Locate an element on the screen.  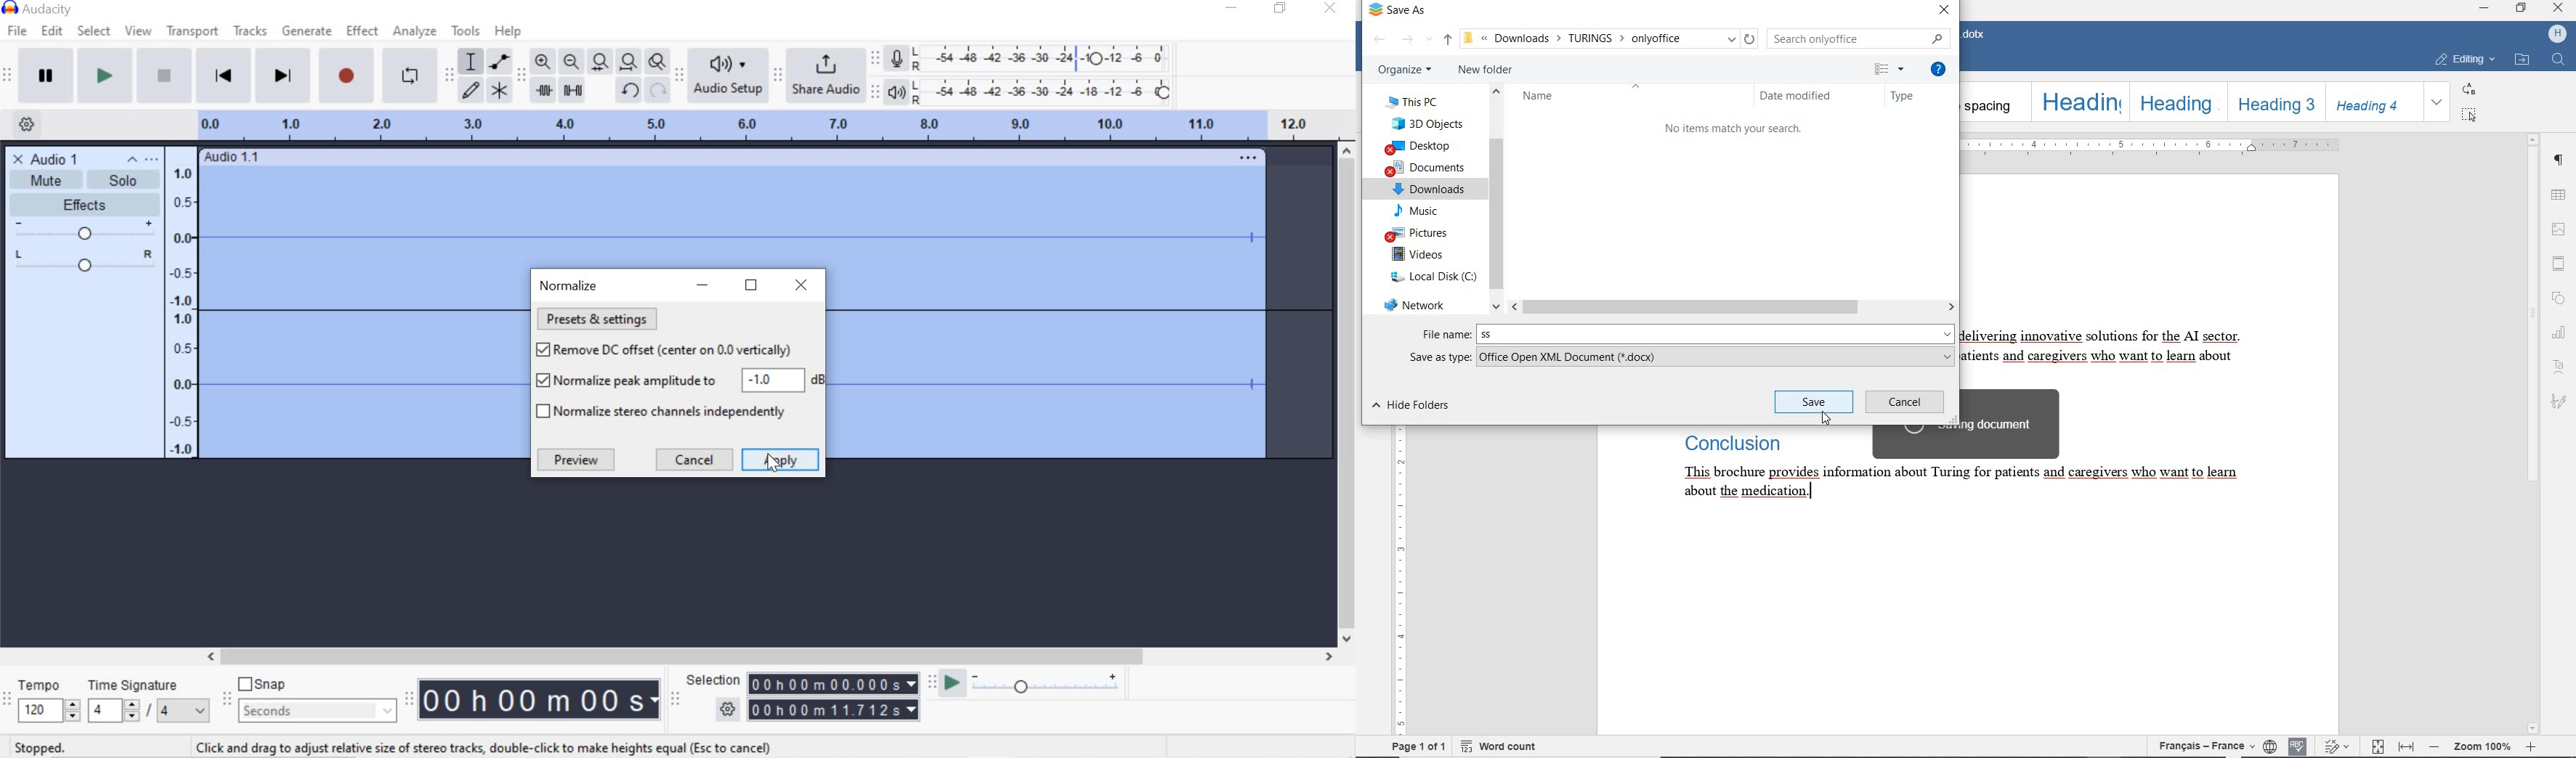
FILE NAME is located at coordinates (1445, 335).